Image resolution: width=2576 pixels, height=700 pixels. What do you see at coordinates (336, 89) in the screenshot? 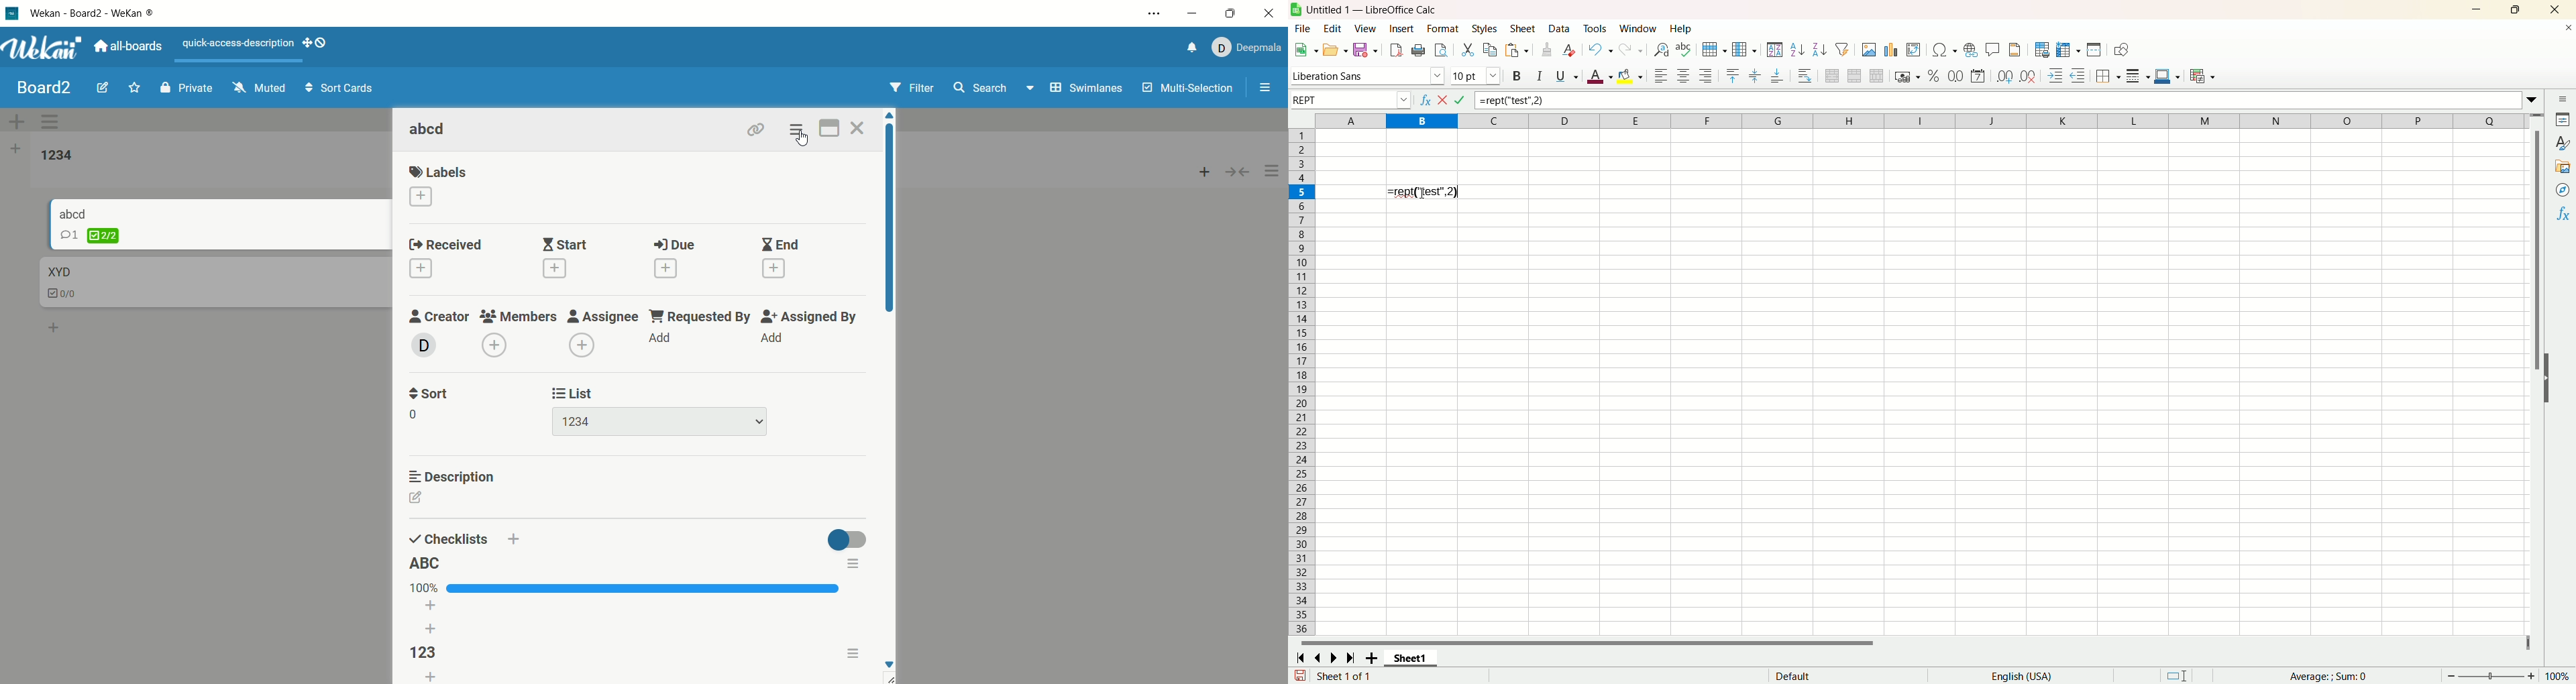
I see `sort cards` at bounding box center [336, 89].